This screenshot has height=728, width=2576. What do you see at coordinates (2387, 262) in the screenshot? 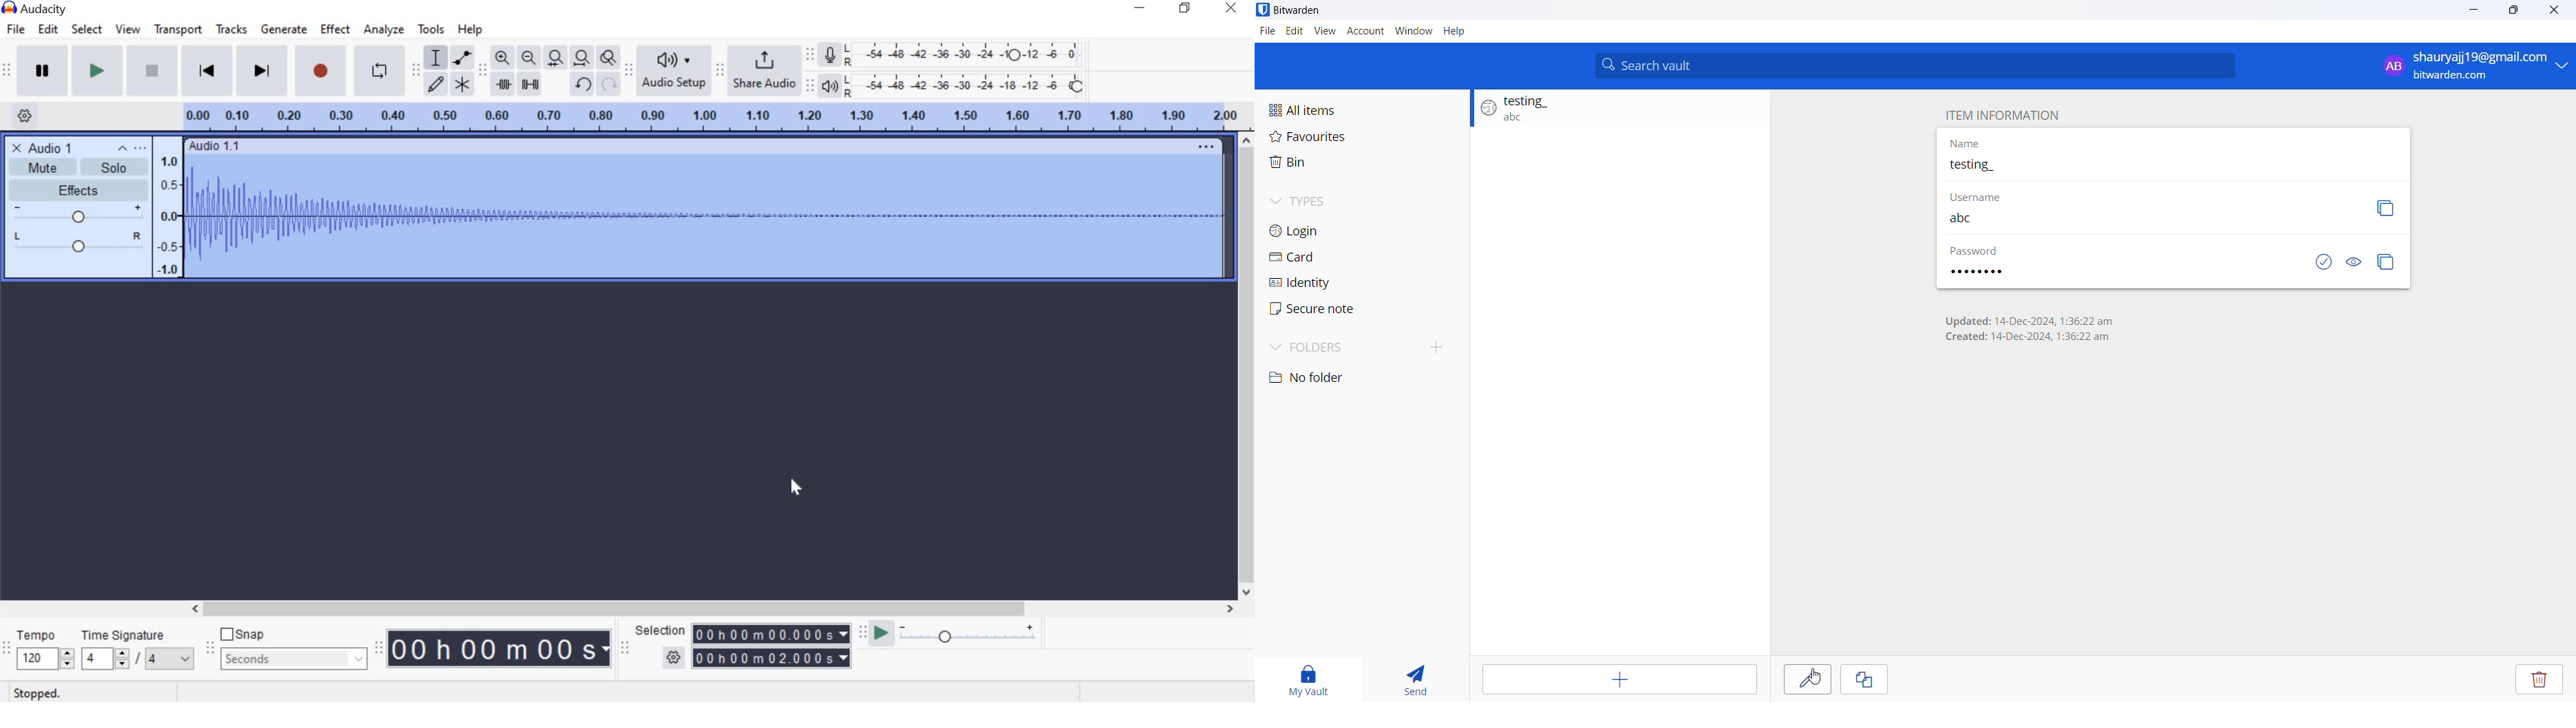
I see `Copy password` at bounding box center [2387, 262].